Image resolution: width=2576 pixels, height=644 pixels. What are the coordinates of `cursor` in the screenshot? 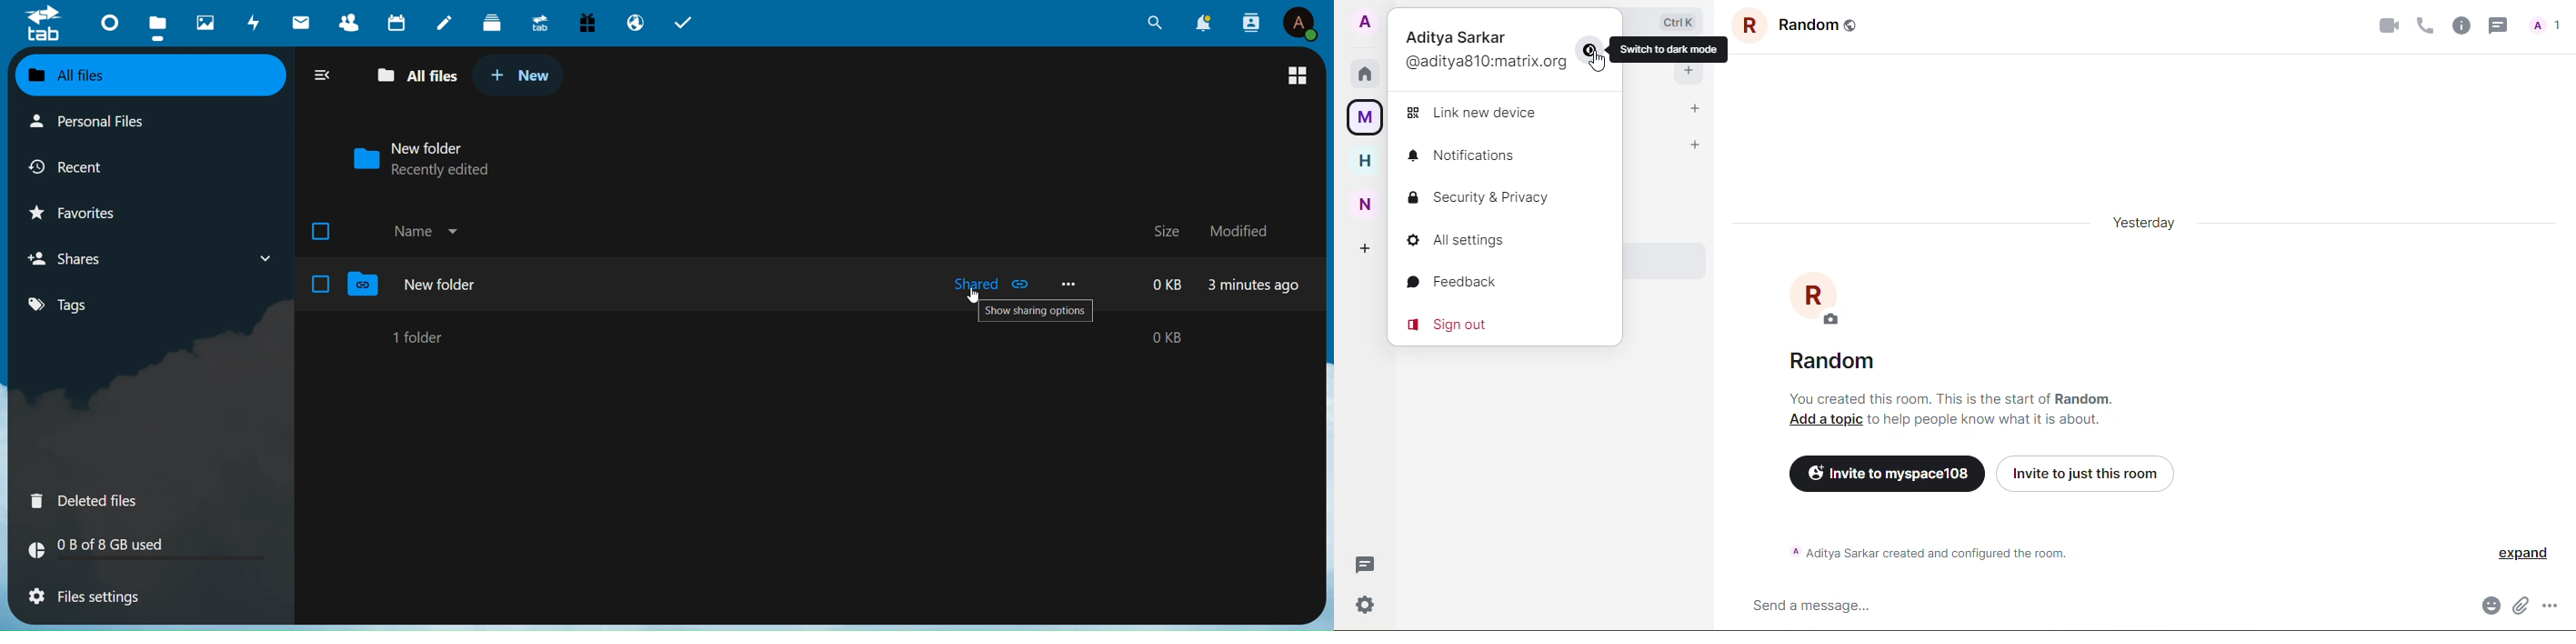 It's located at (972, 297).